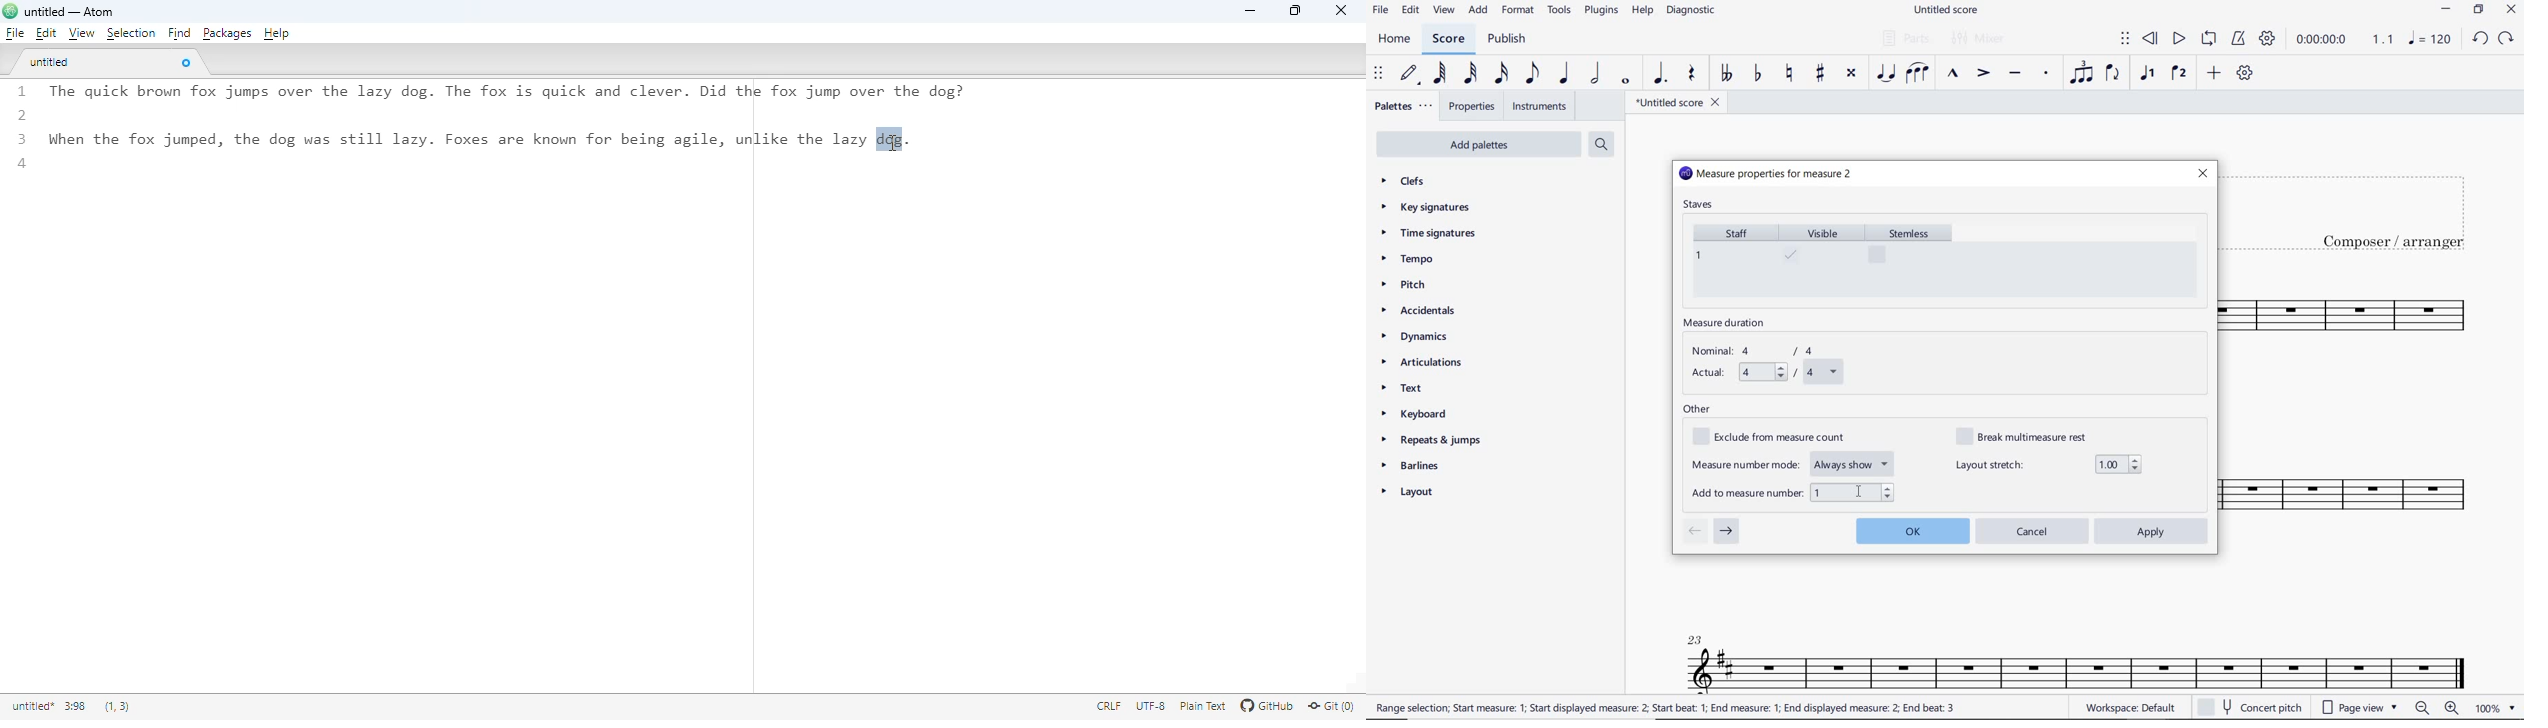  What do you see at coordinates (2496, 708) in the screenshot?
I see `zoom factor` at bounding box center [2496, 708].